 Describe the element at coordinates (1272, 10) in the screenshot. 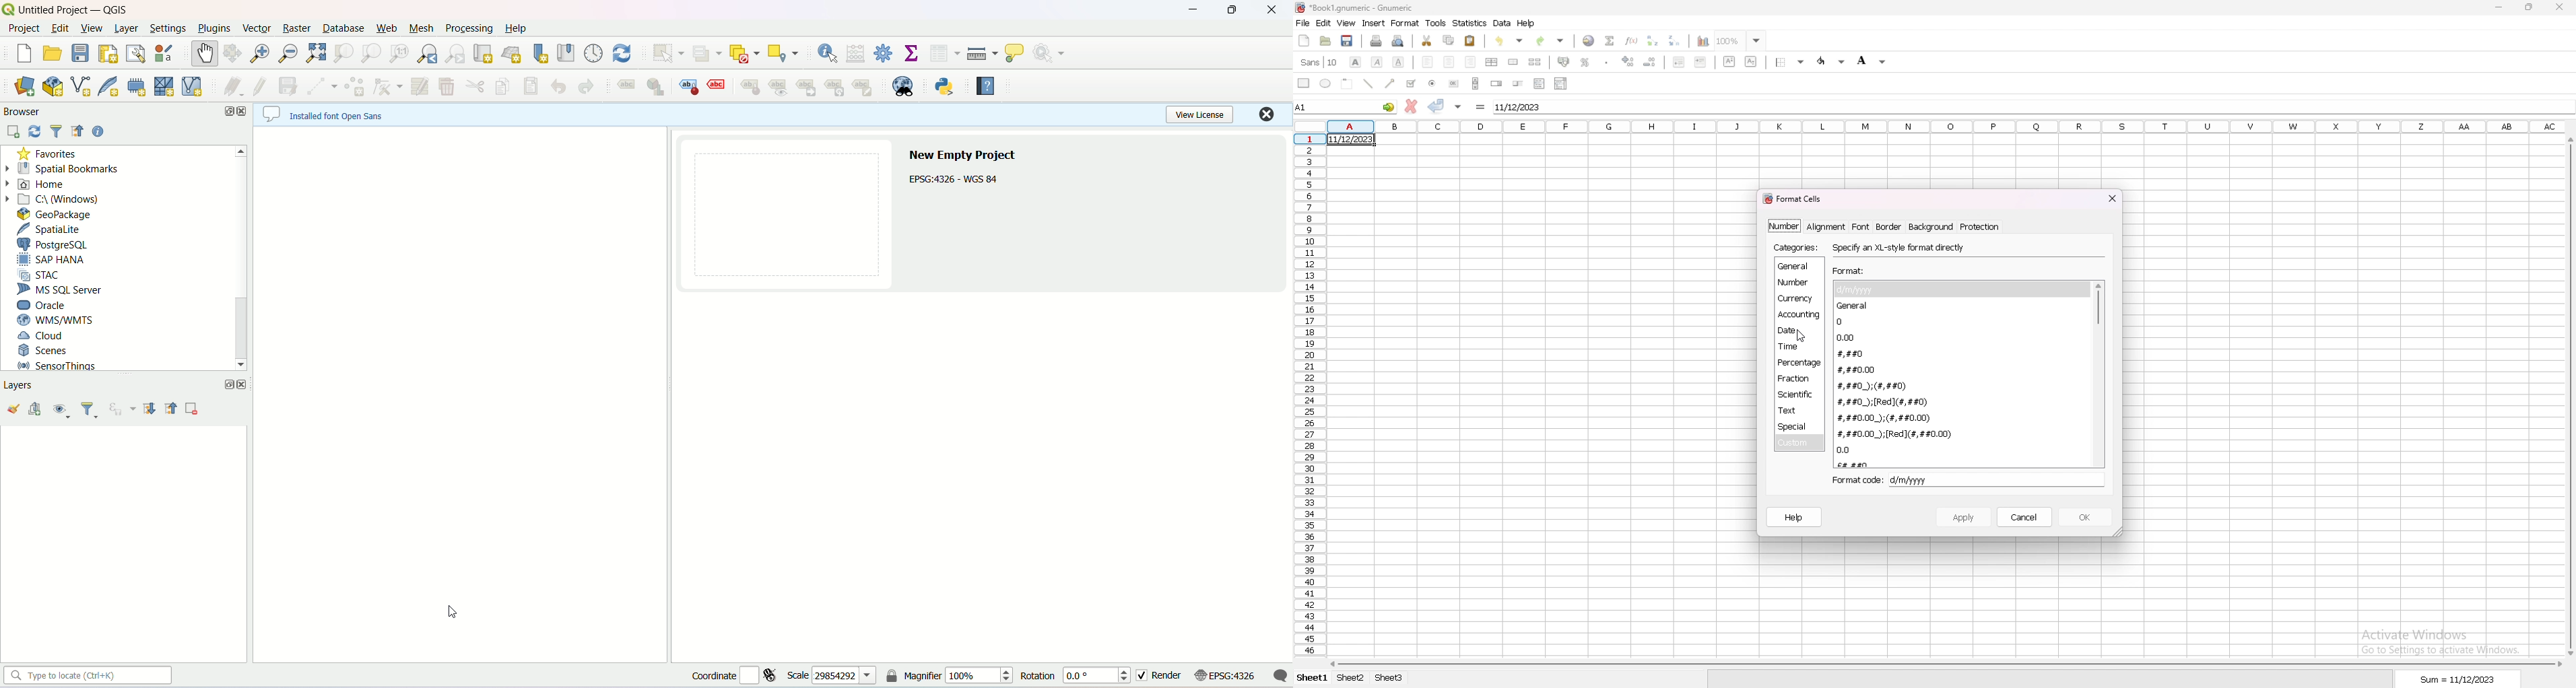

I see `close` at that location.